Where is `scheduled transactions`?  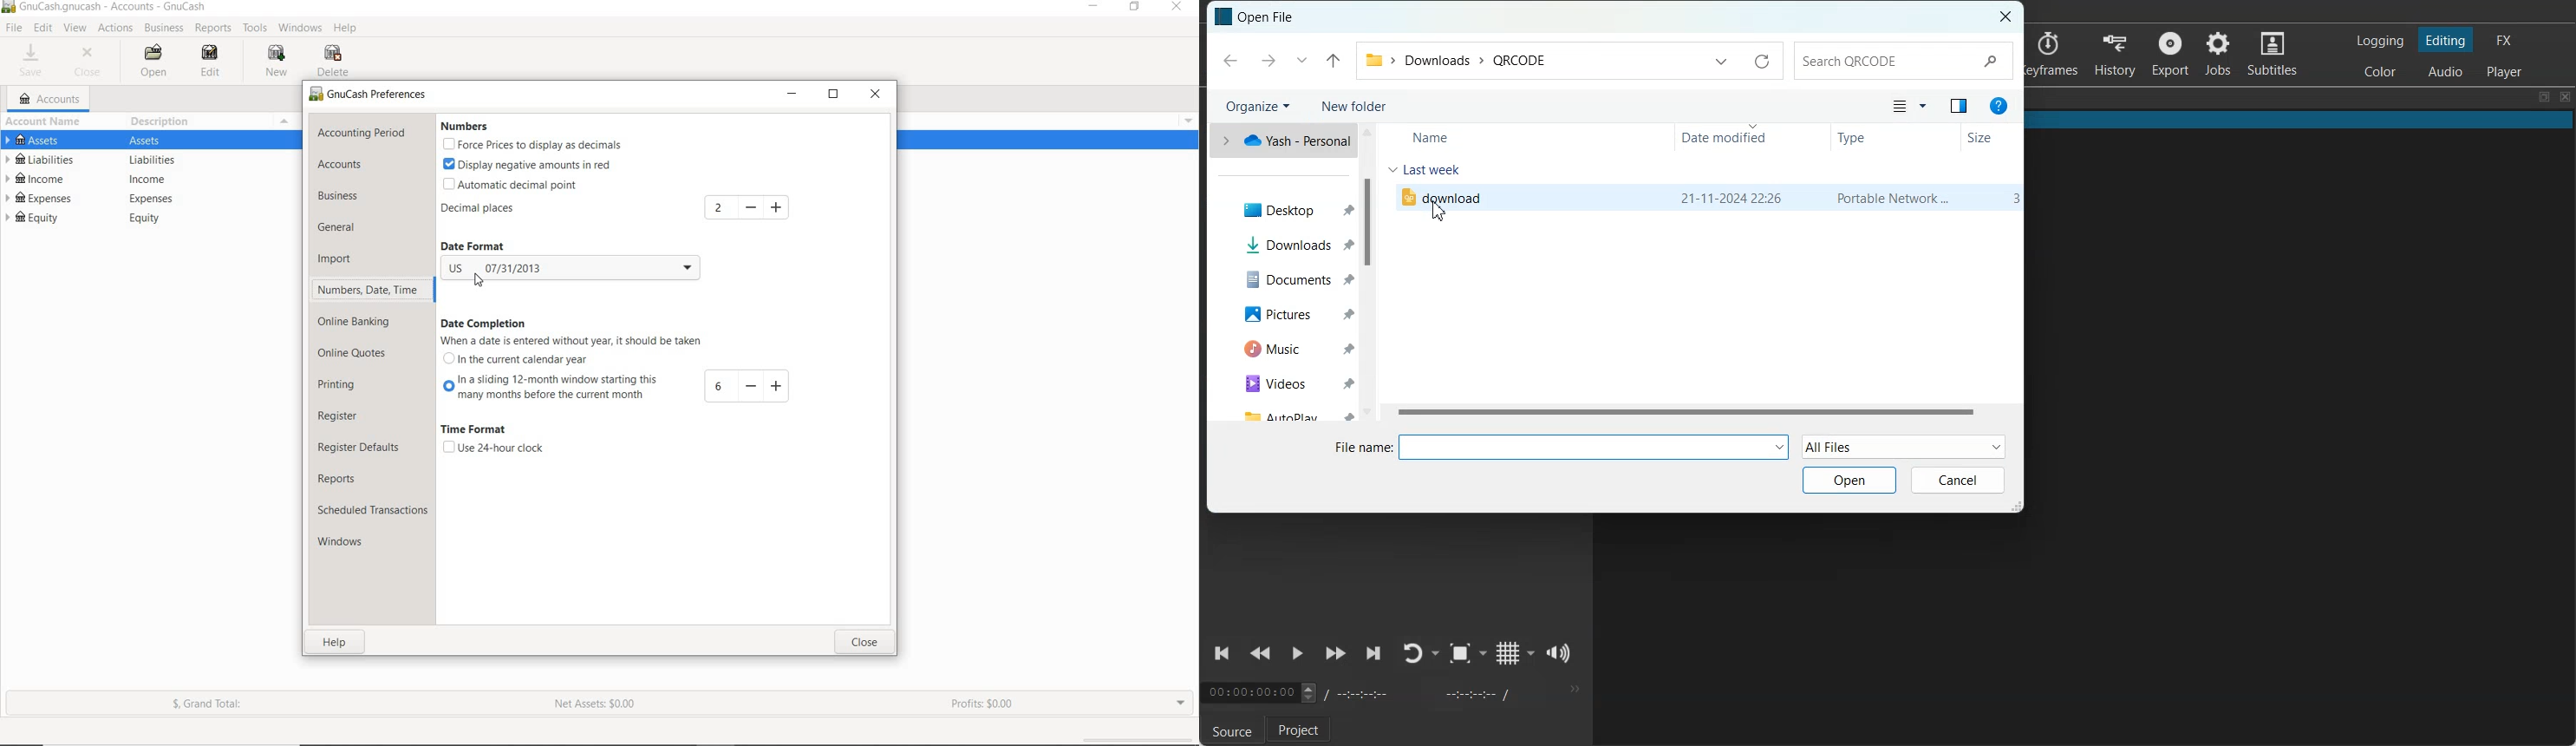 scheduled transactions is located at coordinates (373, 512).